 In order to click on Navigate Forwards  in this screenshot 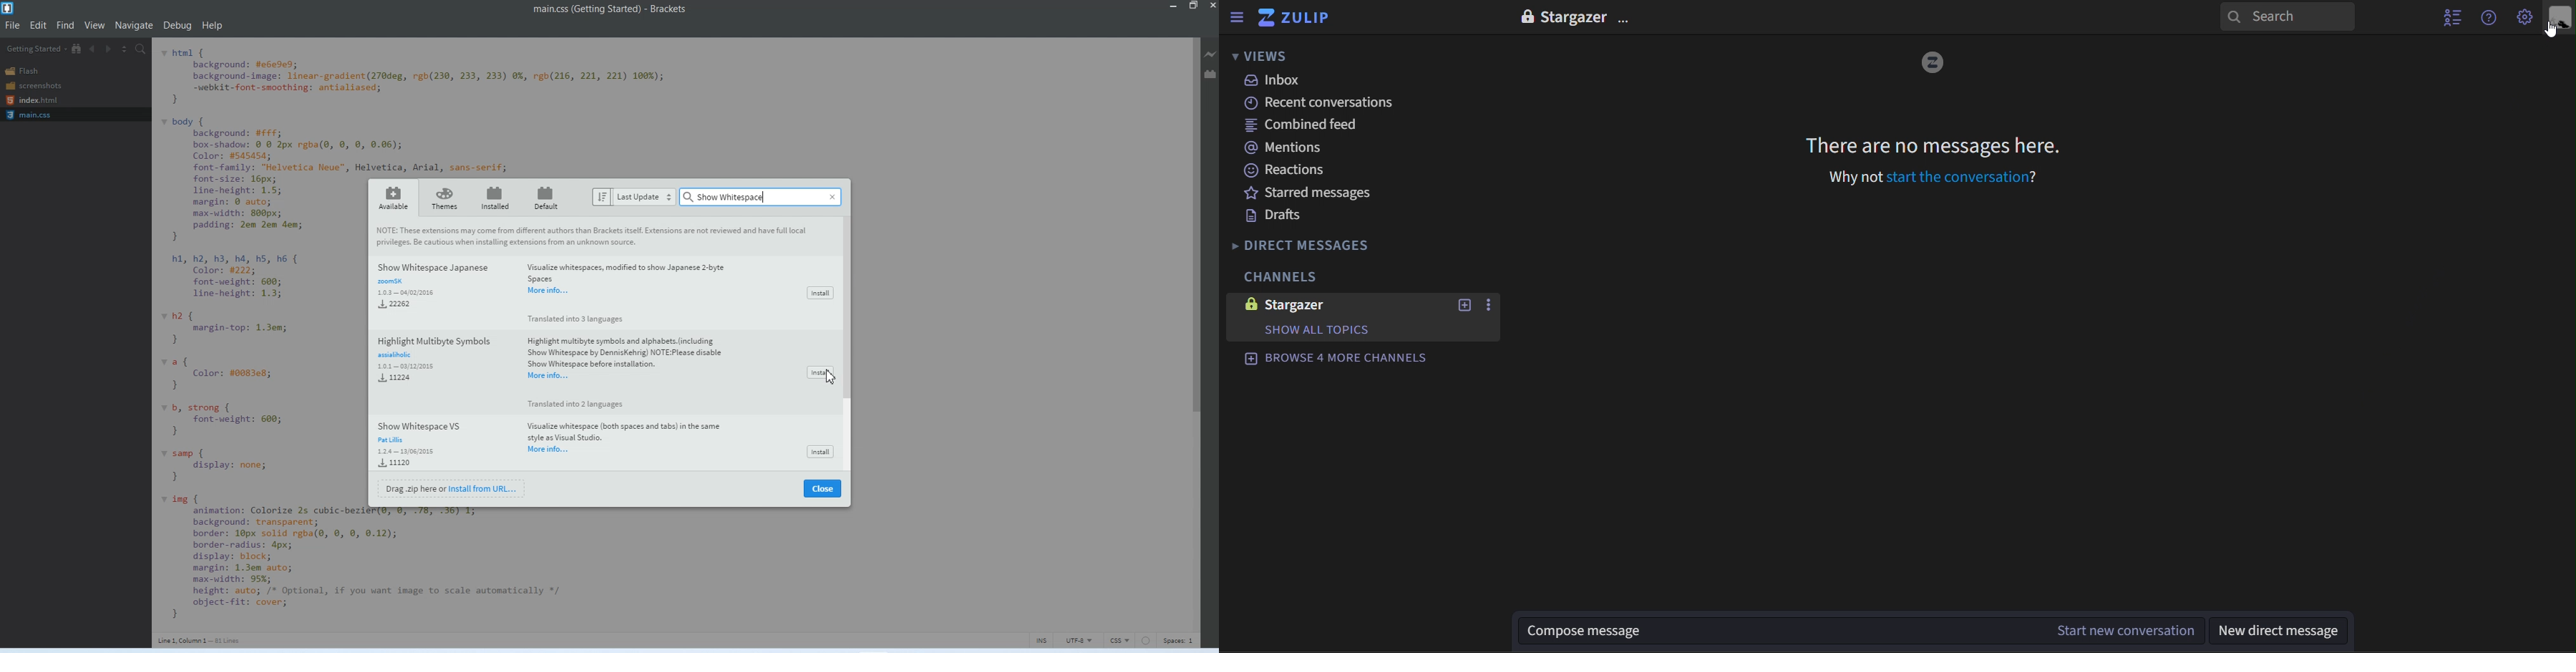, I will do `click(109, 48)`.